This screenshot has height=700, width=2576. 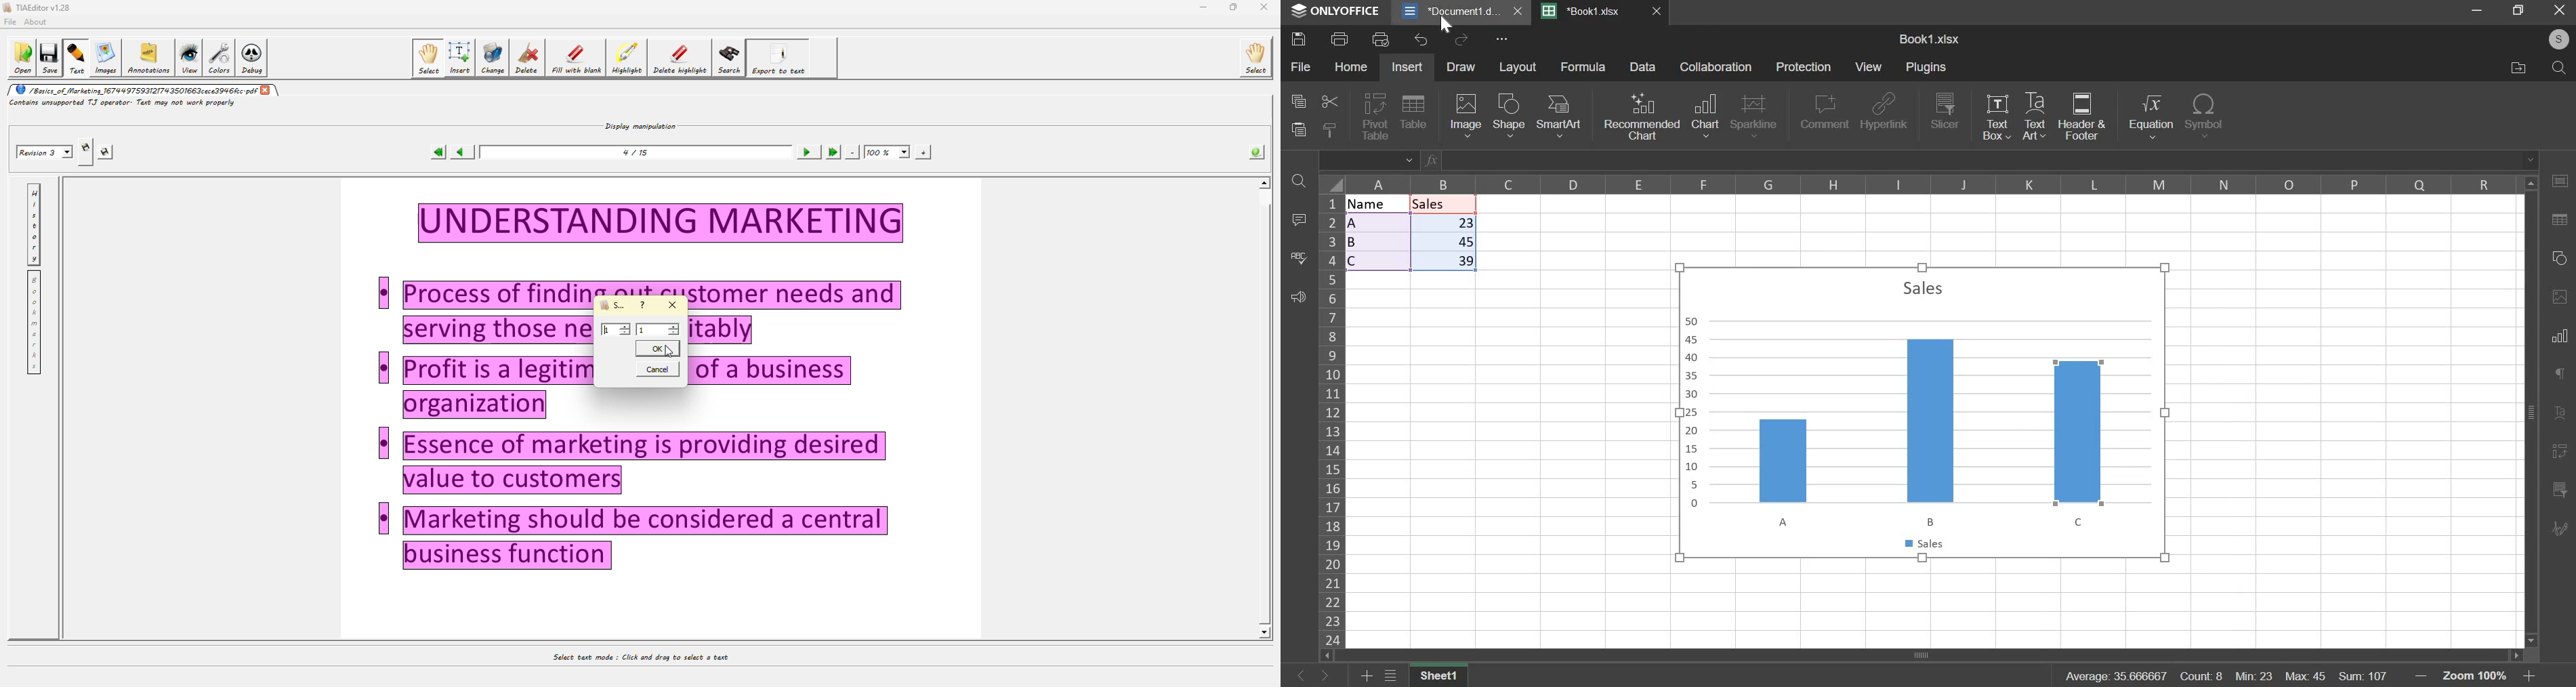 What do you see at coordinates (1422, 41) in the screenshot?
I see `undo` at bounding box center [1422, 41].